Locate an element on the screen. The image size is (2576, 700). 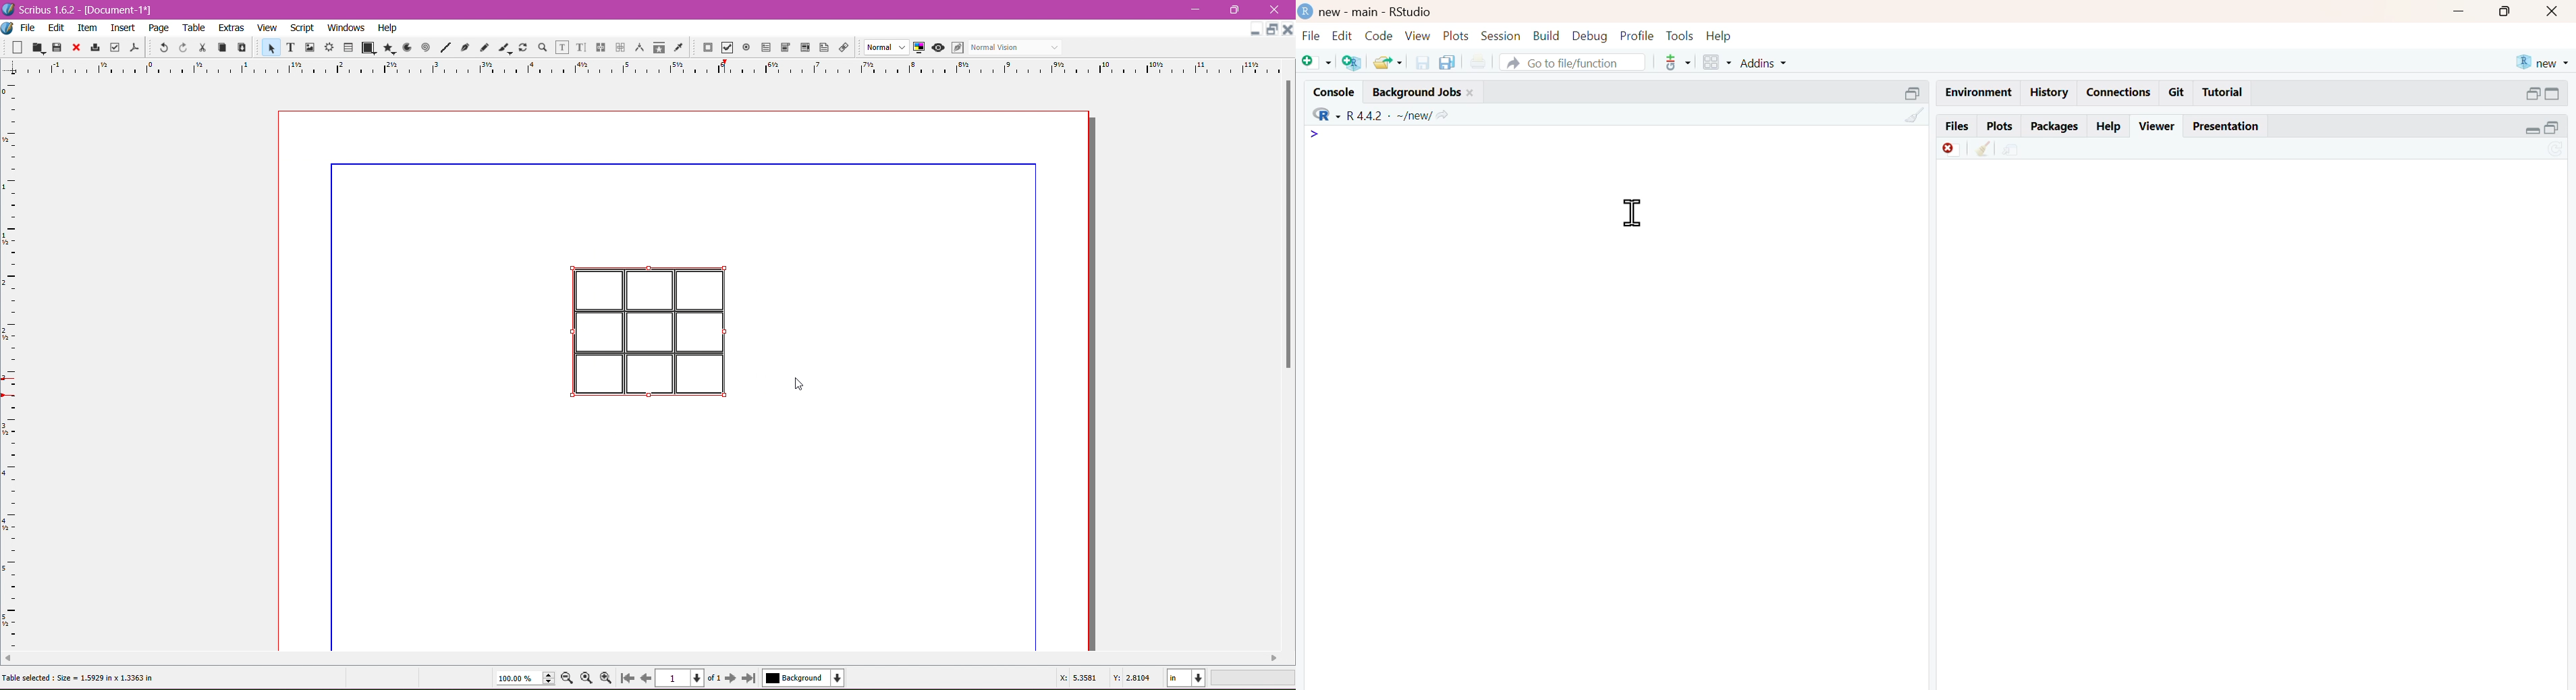
viewer is located at coordinates (2158, 125).